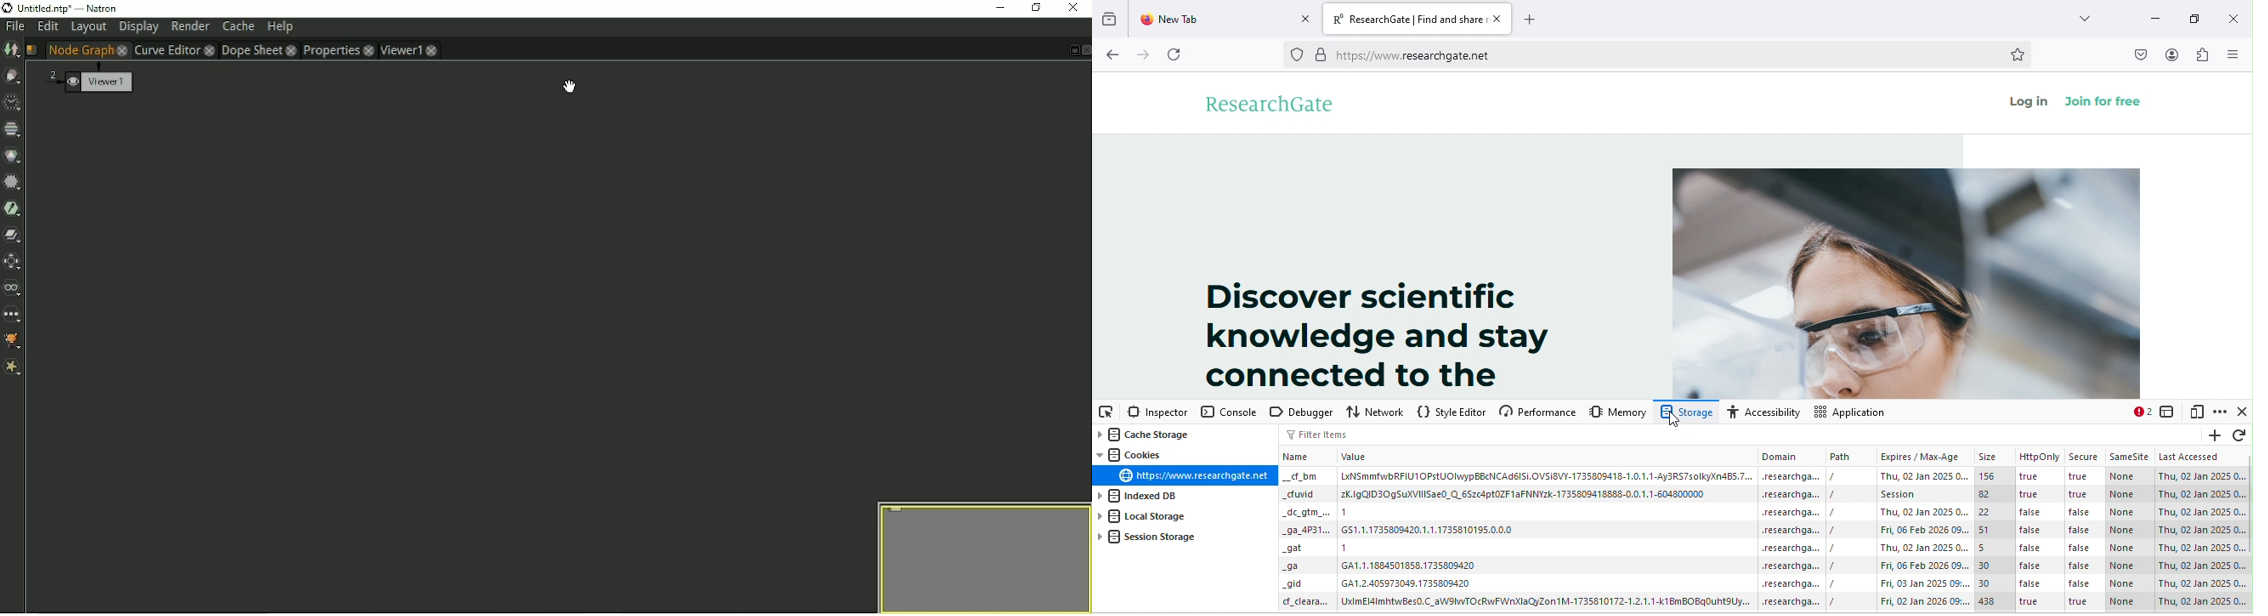  Describe the element at coordinates (2204, 512) in the screenshot. I see `date` at that location.